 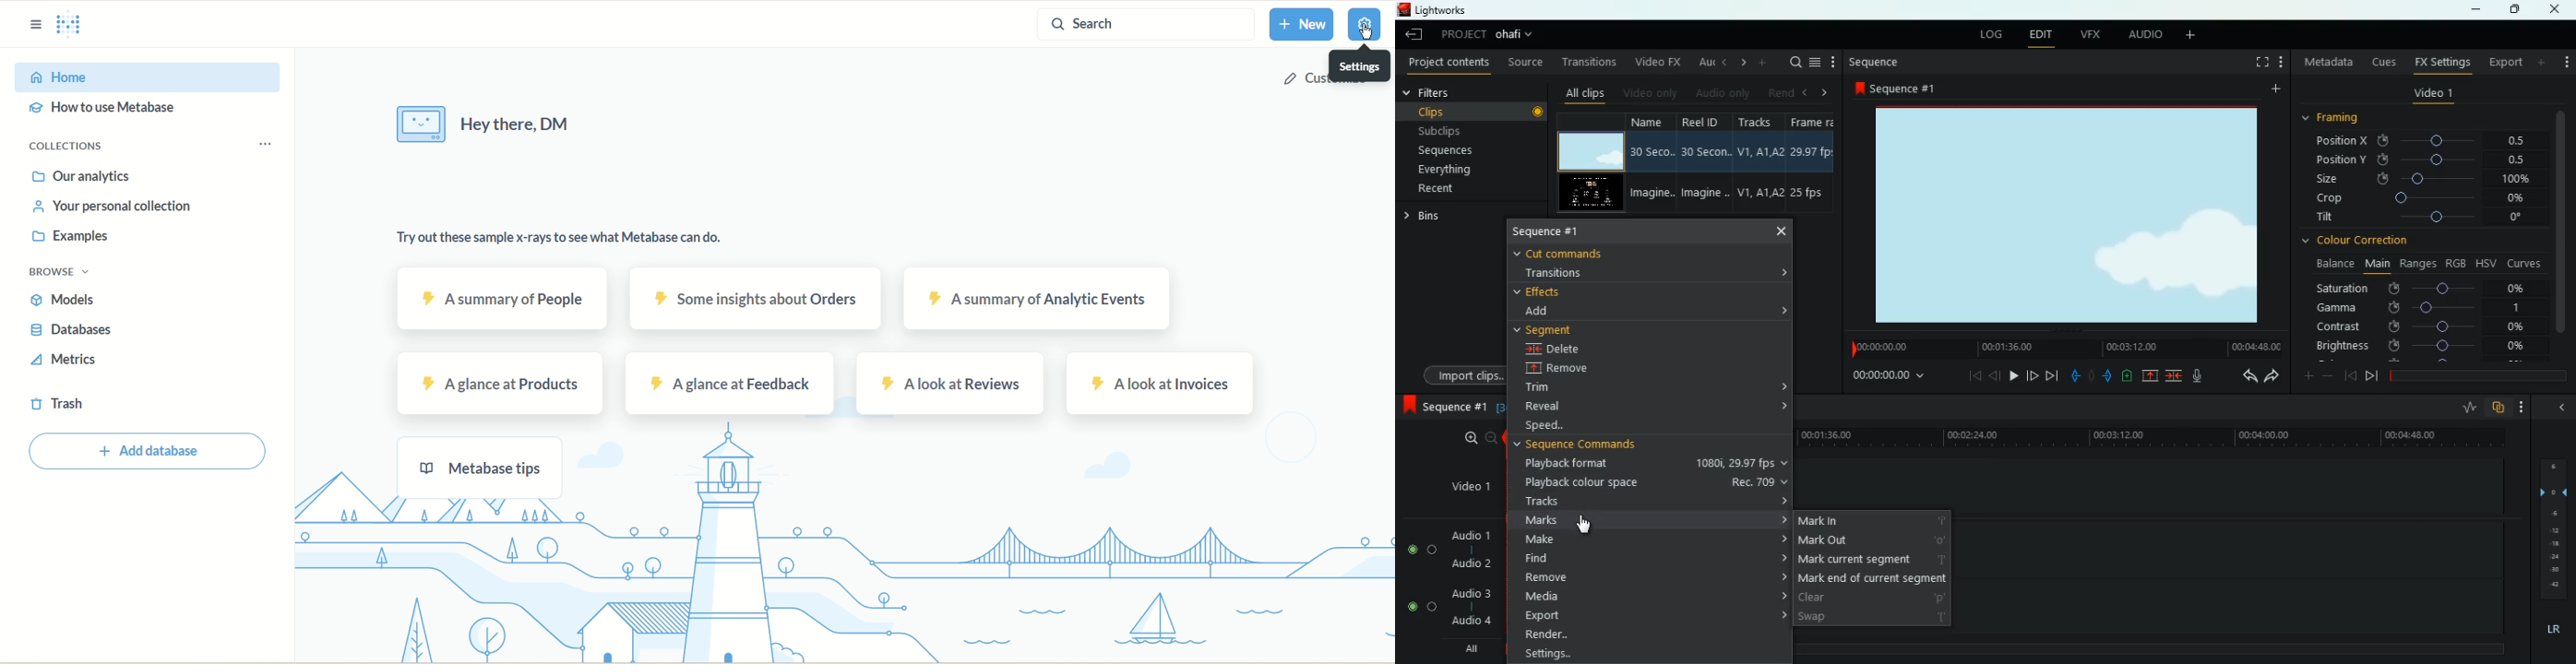 What do you see at coordinates (2371, 378) in the screenshot?
I see `forward` at bounding box center [2371, 378].